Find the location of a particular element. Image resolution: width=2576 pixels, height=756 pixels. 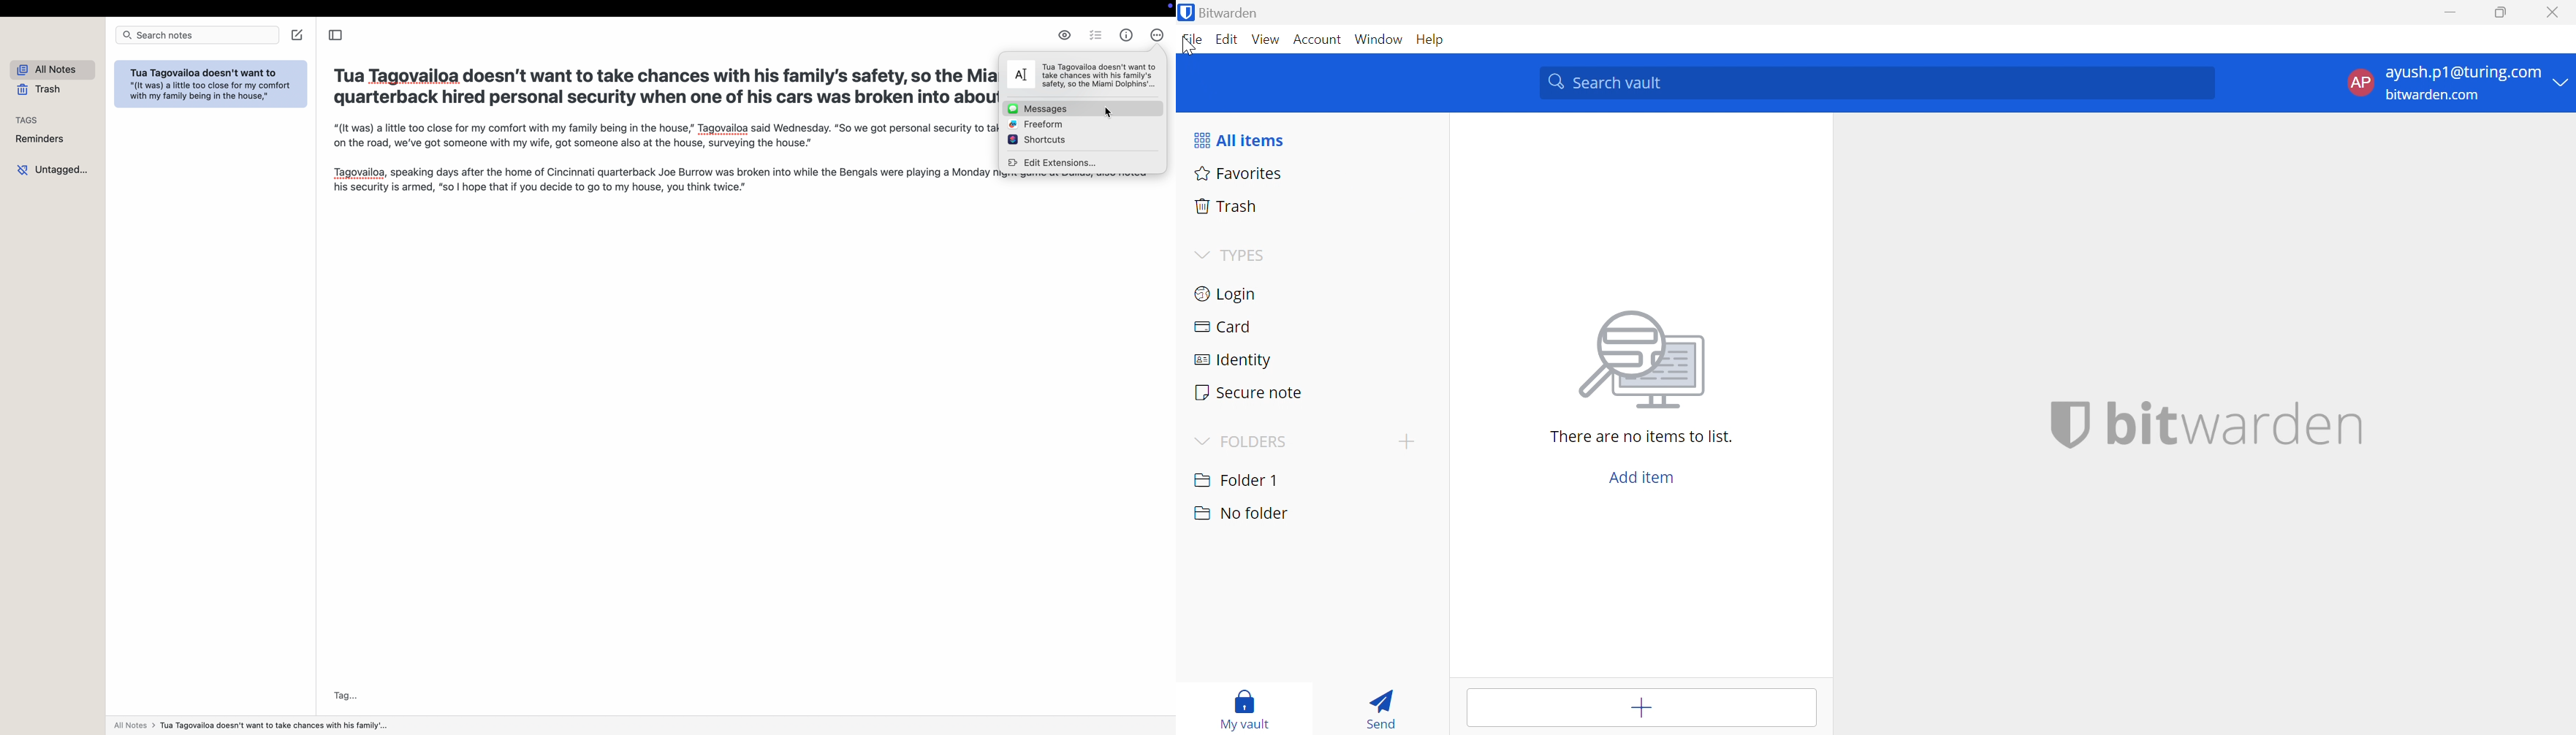

Add item is located at coordinates (1640, 706).